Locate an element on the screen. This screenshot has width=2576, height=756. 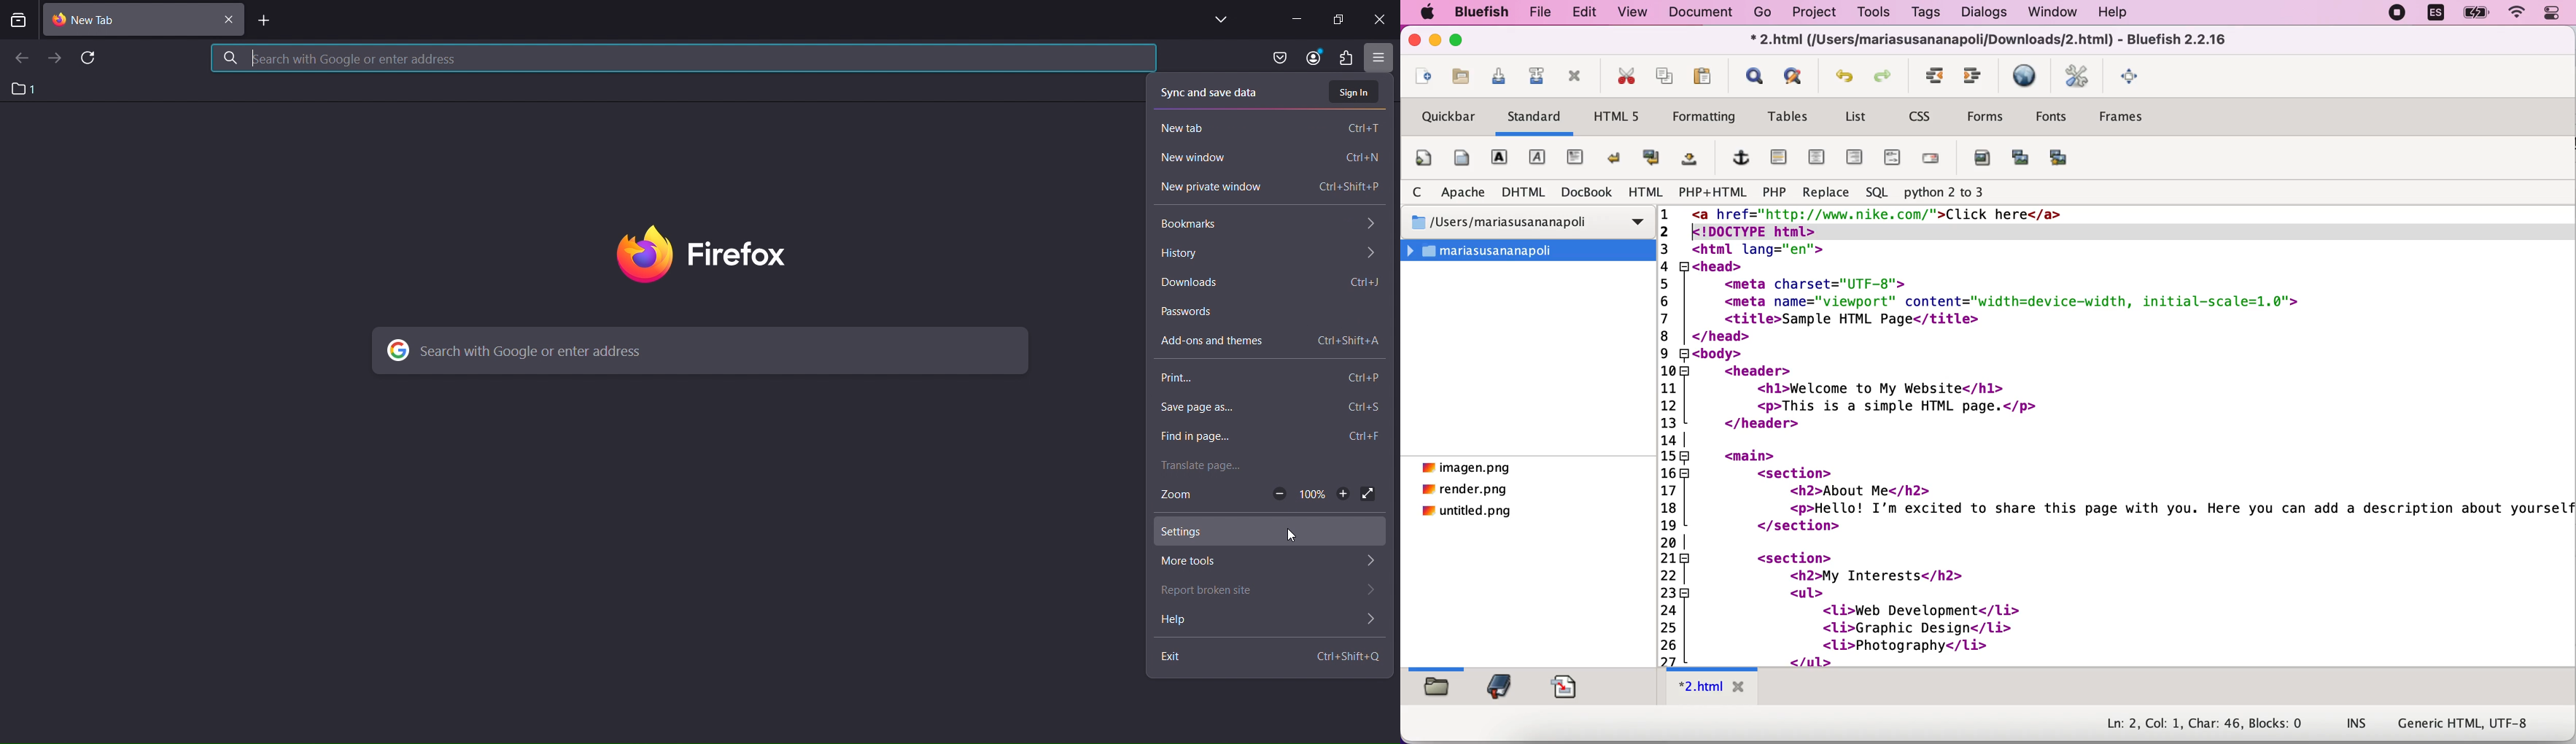
add hyperlink is located at coordinates (1741, 160).